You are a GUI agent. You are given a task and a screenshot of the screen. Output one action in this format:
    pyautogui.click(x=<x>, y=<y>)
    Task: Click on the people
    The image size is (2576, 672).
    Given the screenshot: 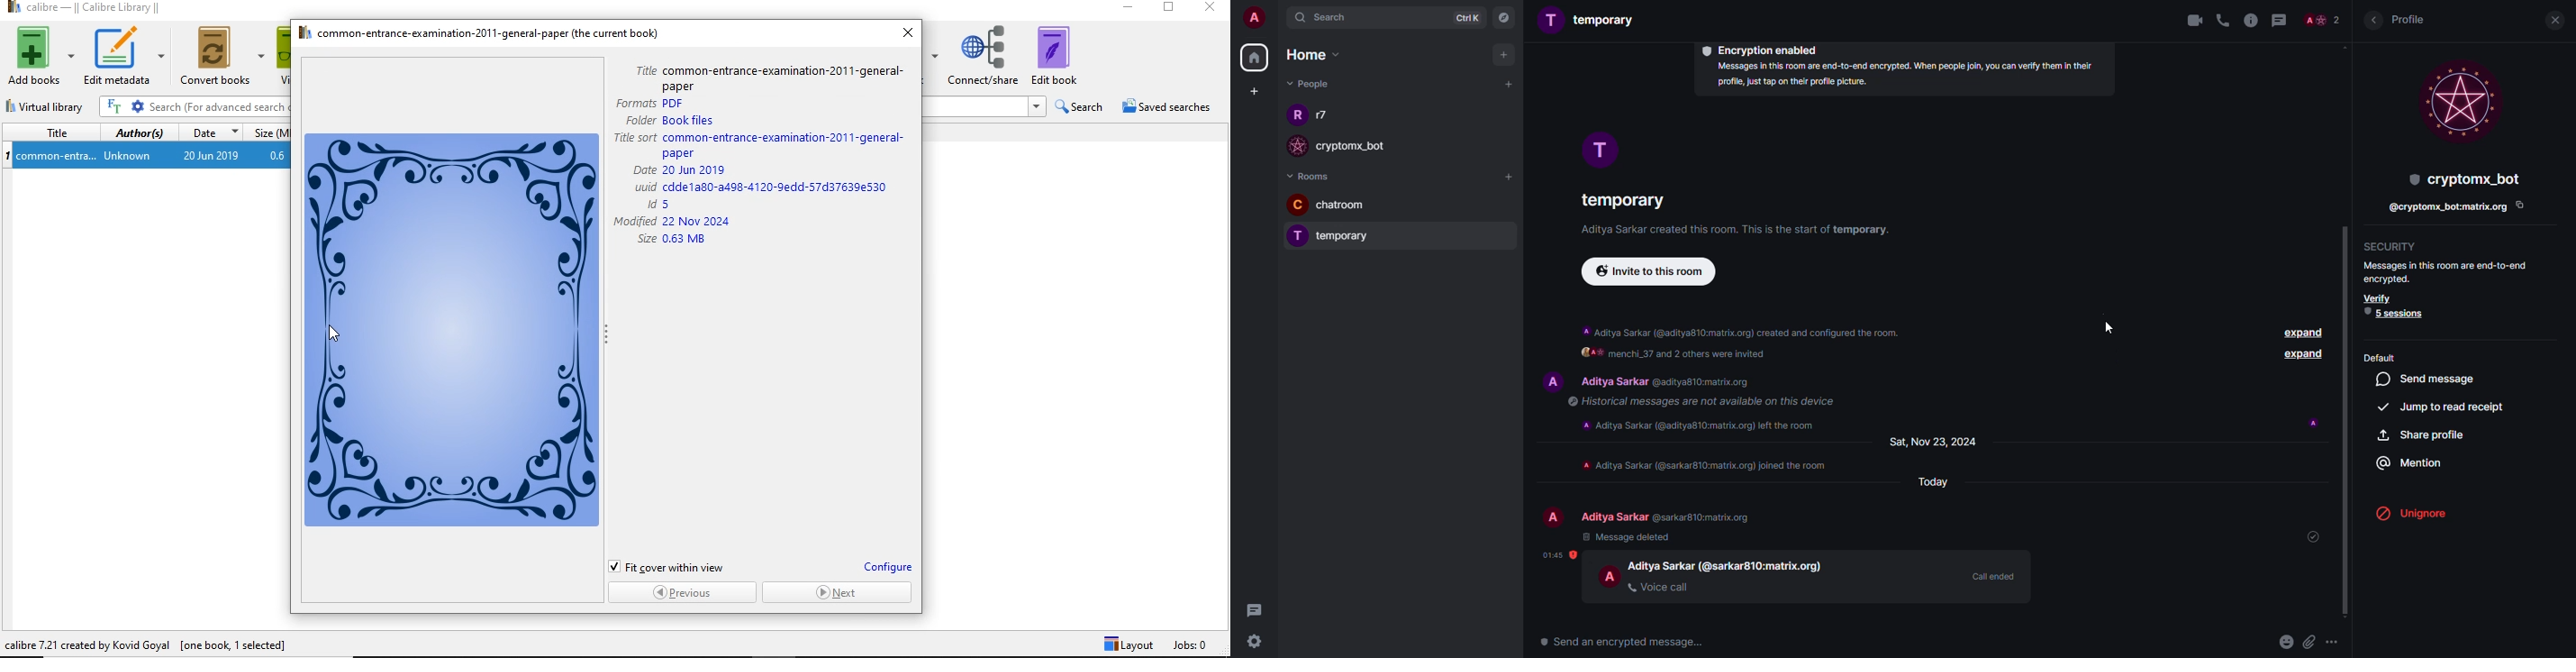 What is the action you would take?
    pyautogui.click(x=1671, y=382)
    